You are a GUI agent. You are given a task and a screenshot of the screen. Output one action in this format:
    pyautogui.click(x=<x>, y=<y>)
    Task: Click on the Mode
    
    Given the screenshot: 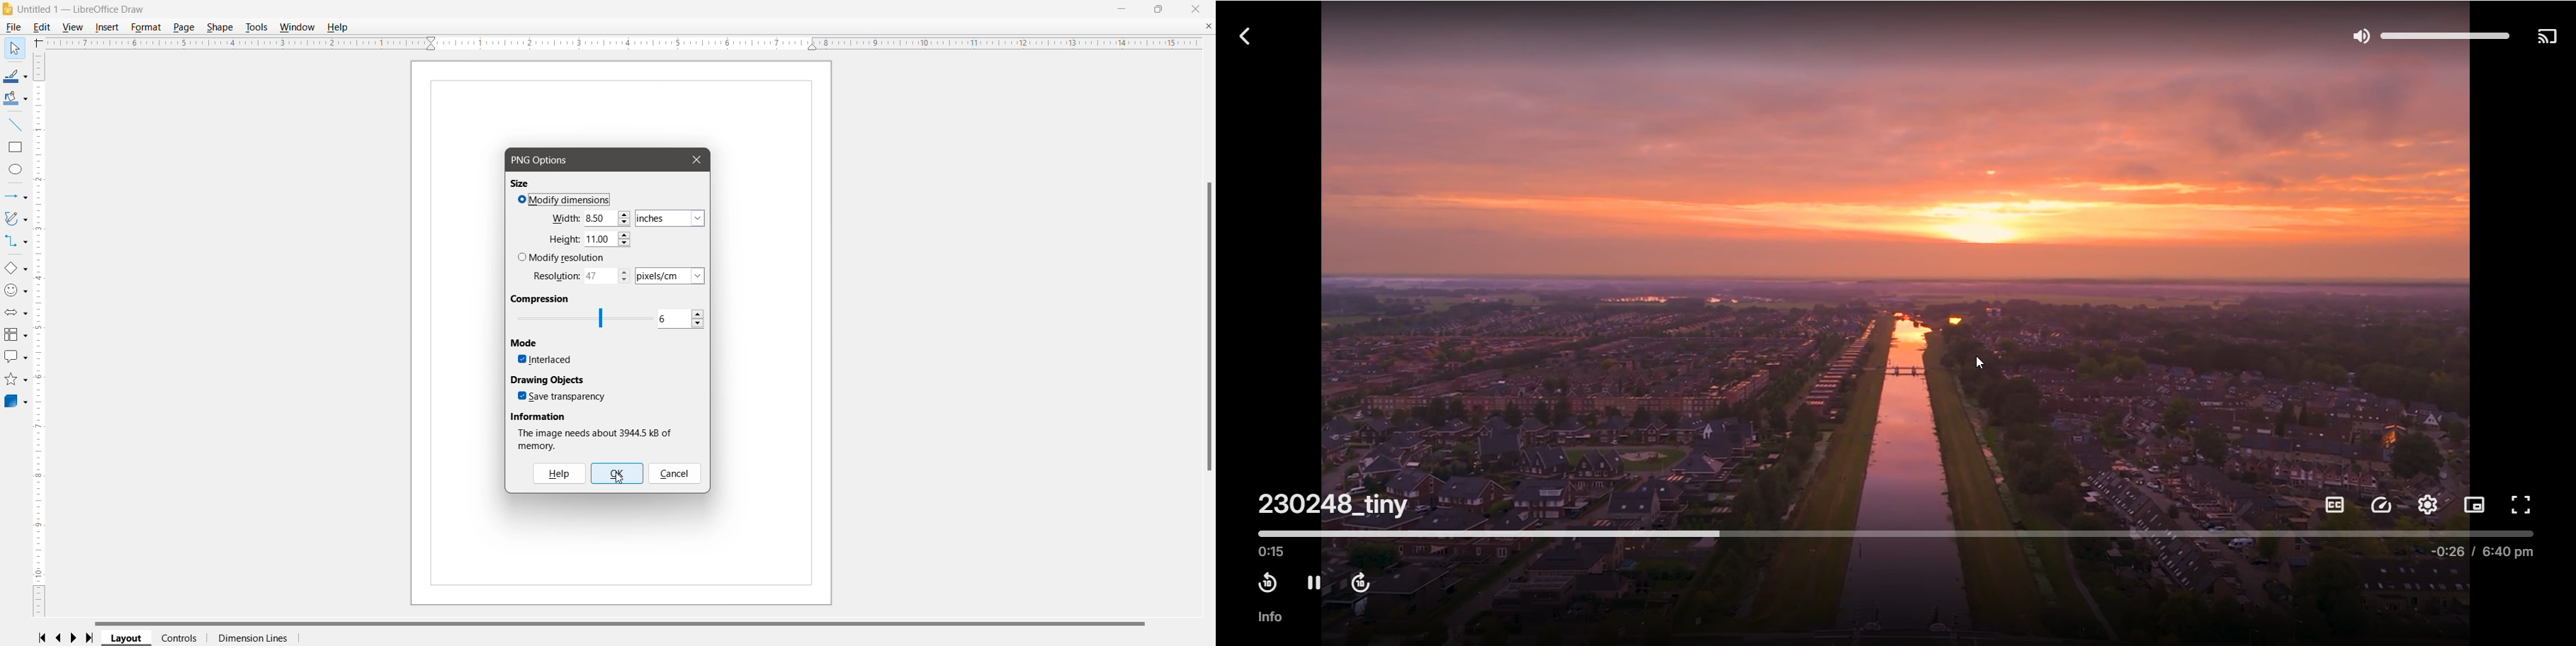 What is the action you would take?
    pyautogui.click(x=526, y=343)
    